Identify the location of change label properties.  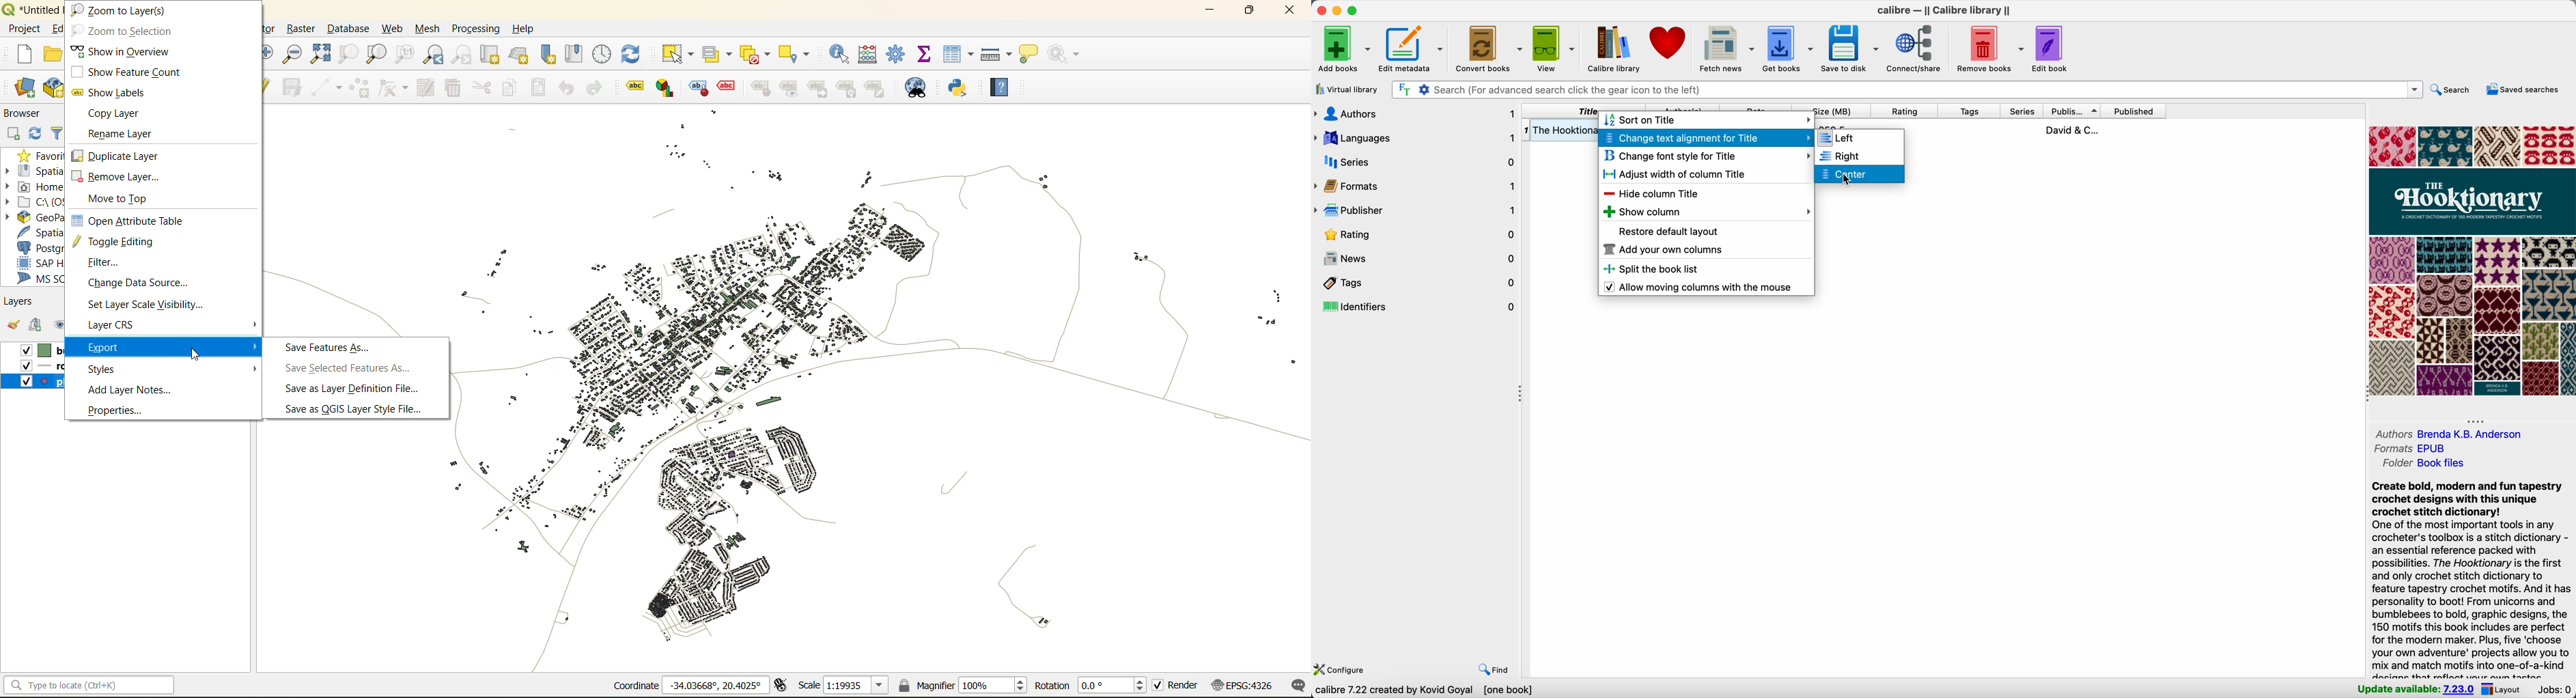
(879, 88).